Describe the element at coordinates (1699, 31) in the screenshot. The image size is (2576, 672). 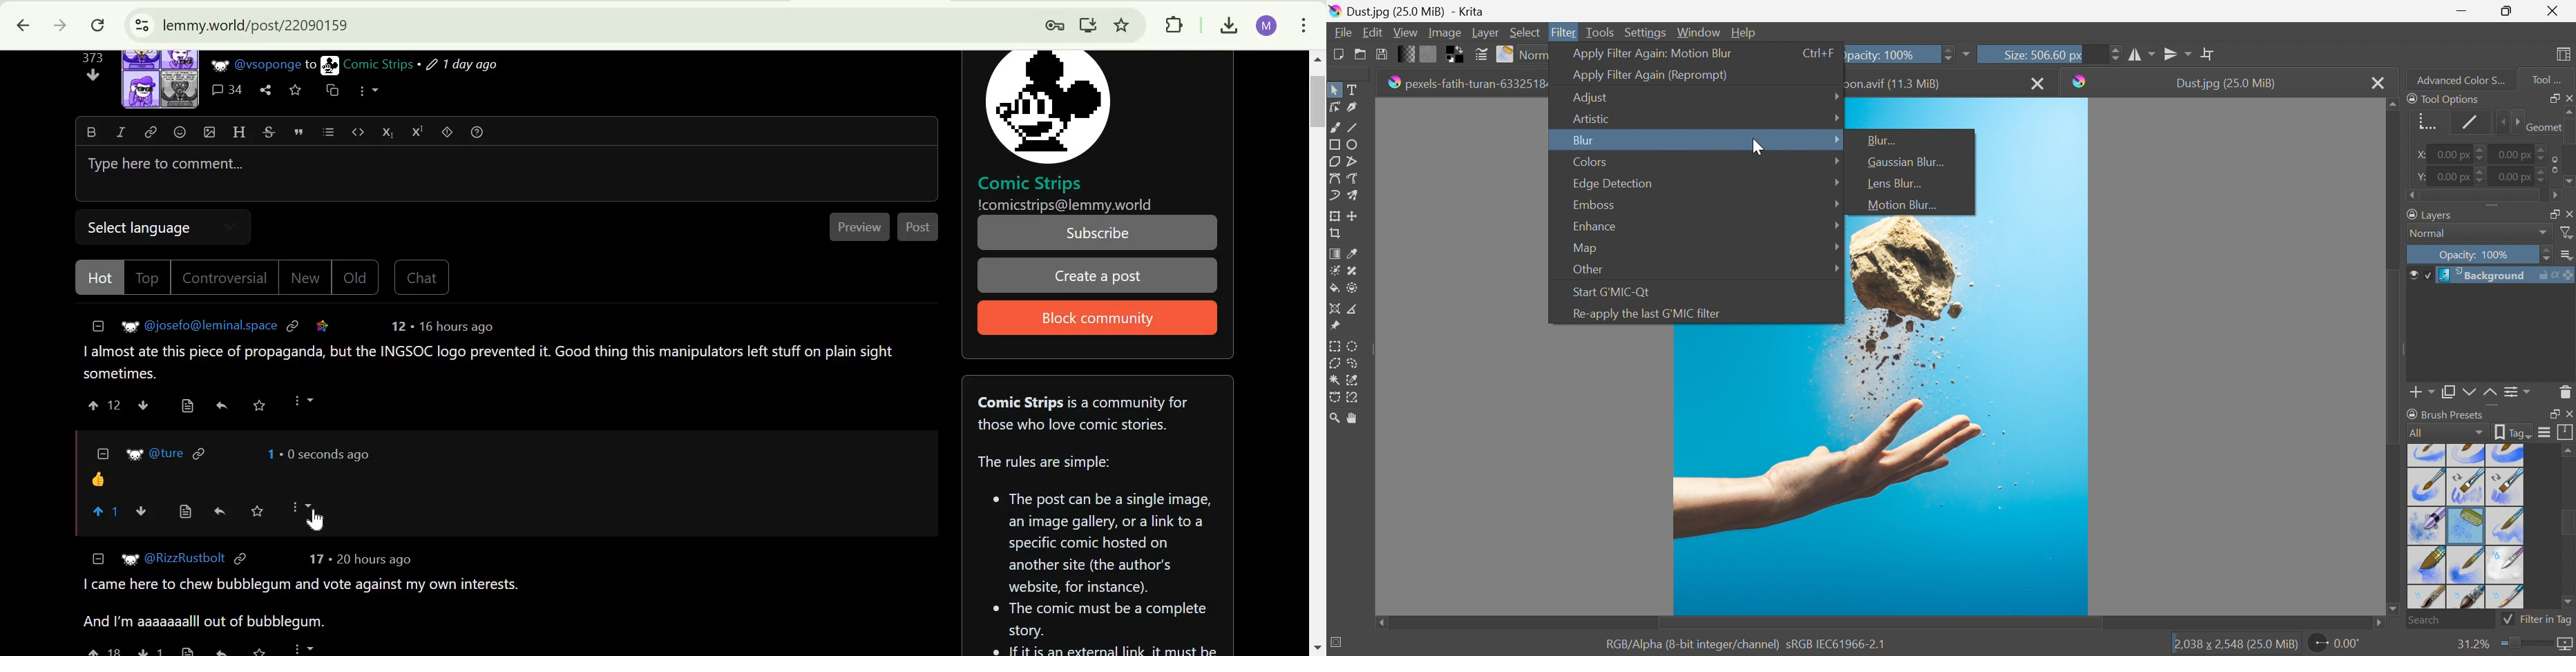
I see `Window` at that location.